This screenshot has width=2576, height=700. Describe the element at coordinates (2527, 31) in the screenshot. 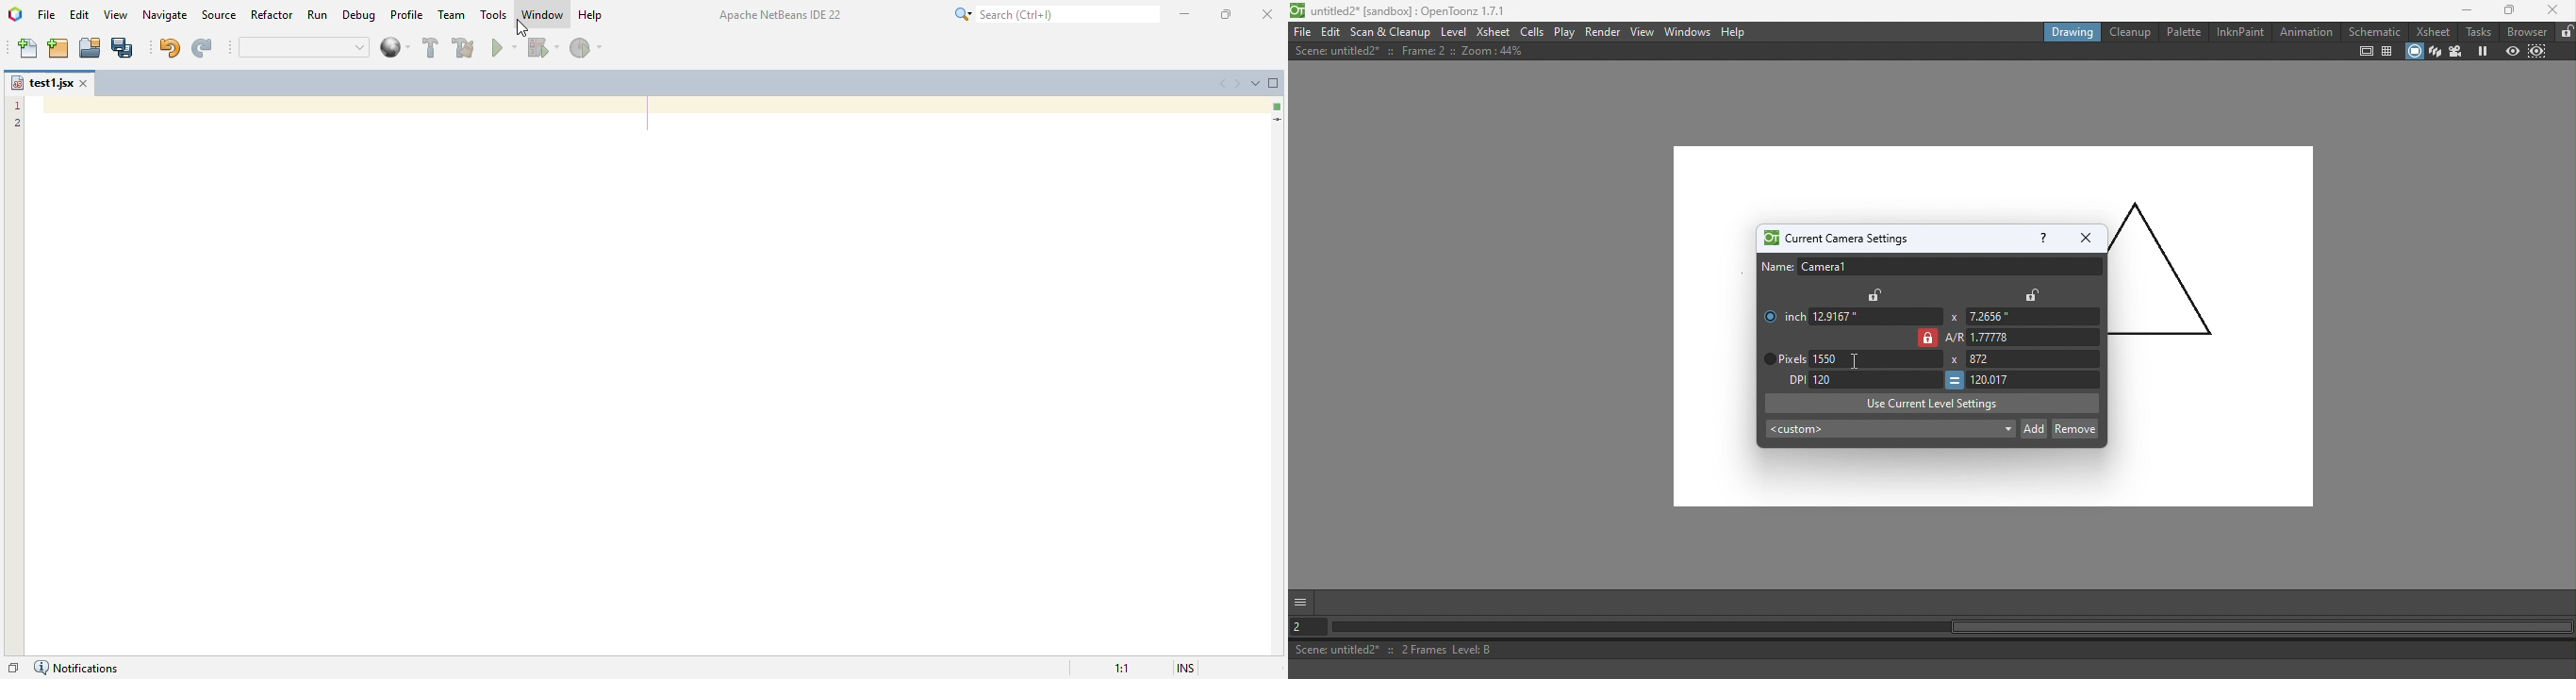

I see `Browser` at that location.